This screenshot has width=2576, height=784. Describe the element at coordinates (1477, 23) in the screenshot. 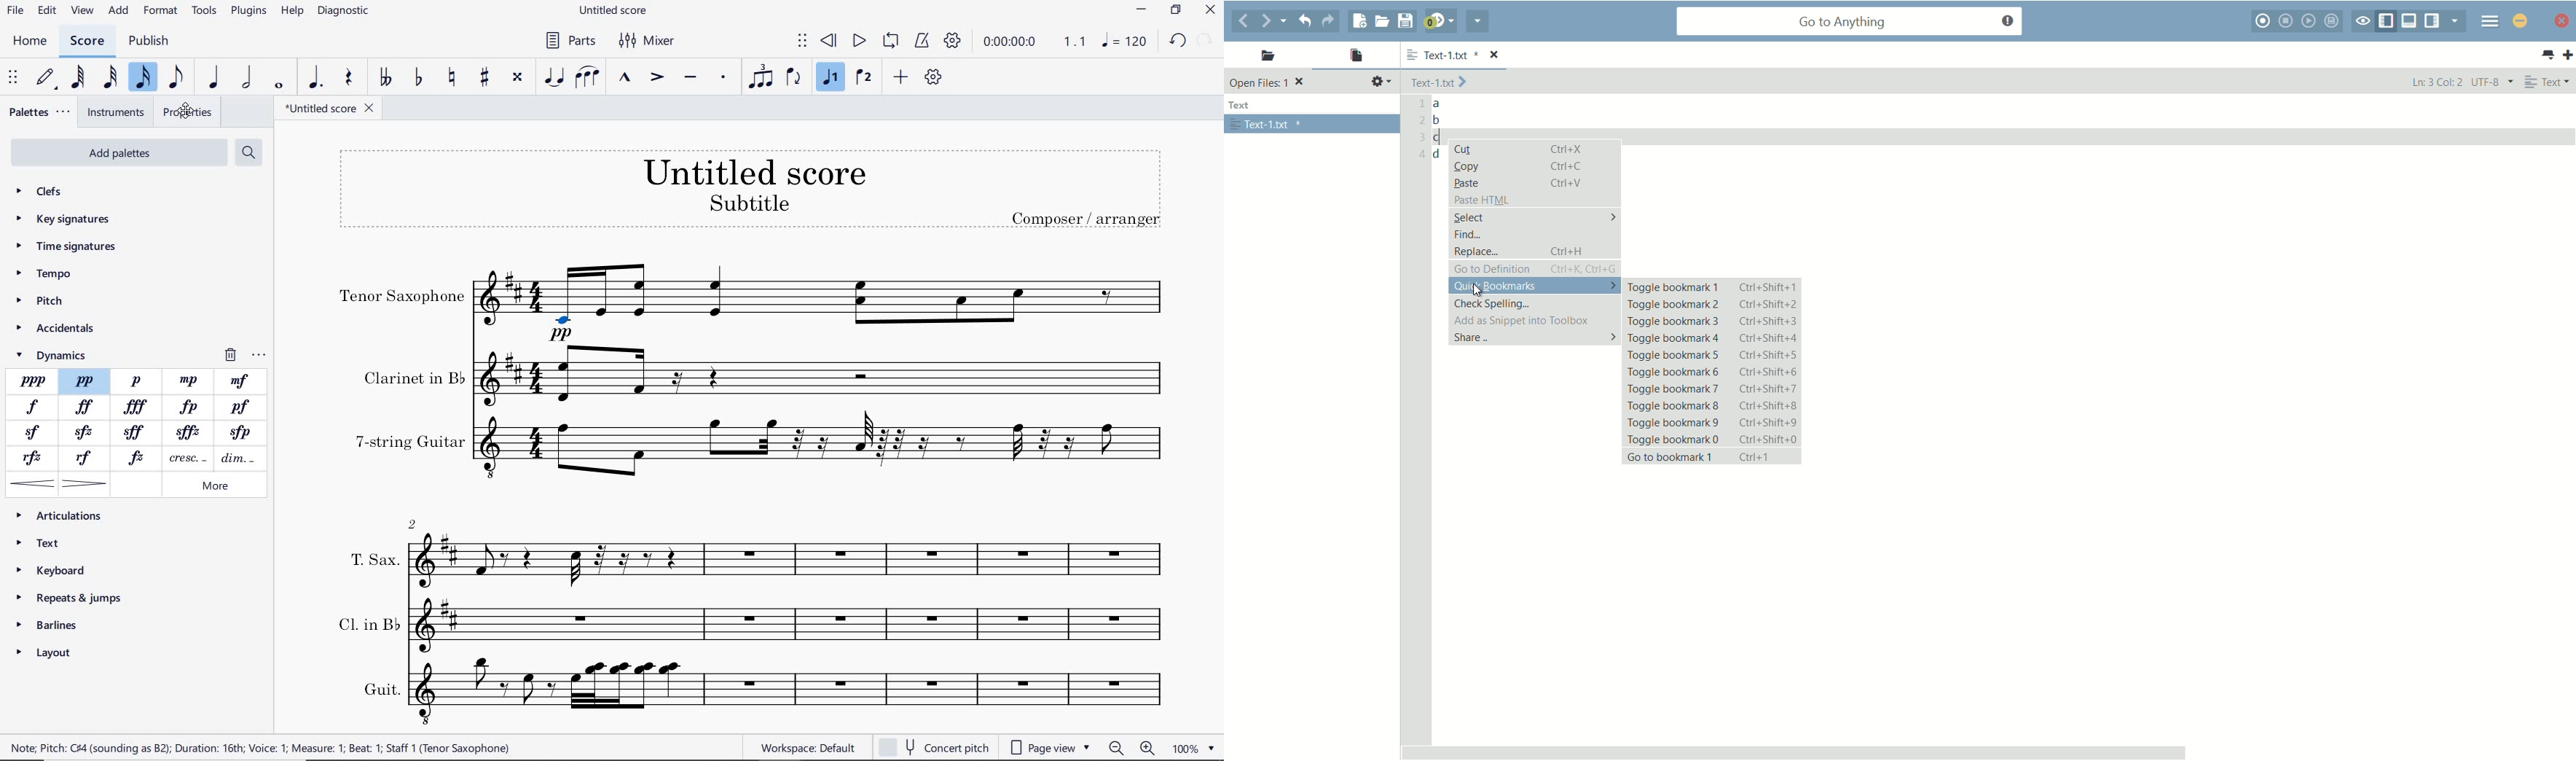

I see `share current file` at that location.